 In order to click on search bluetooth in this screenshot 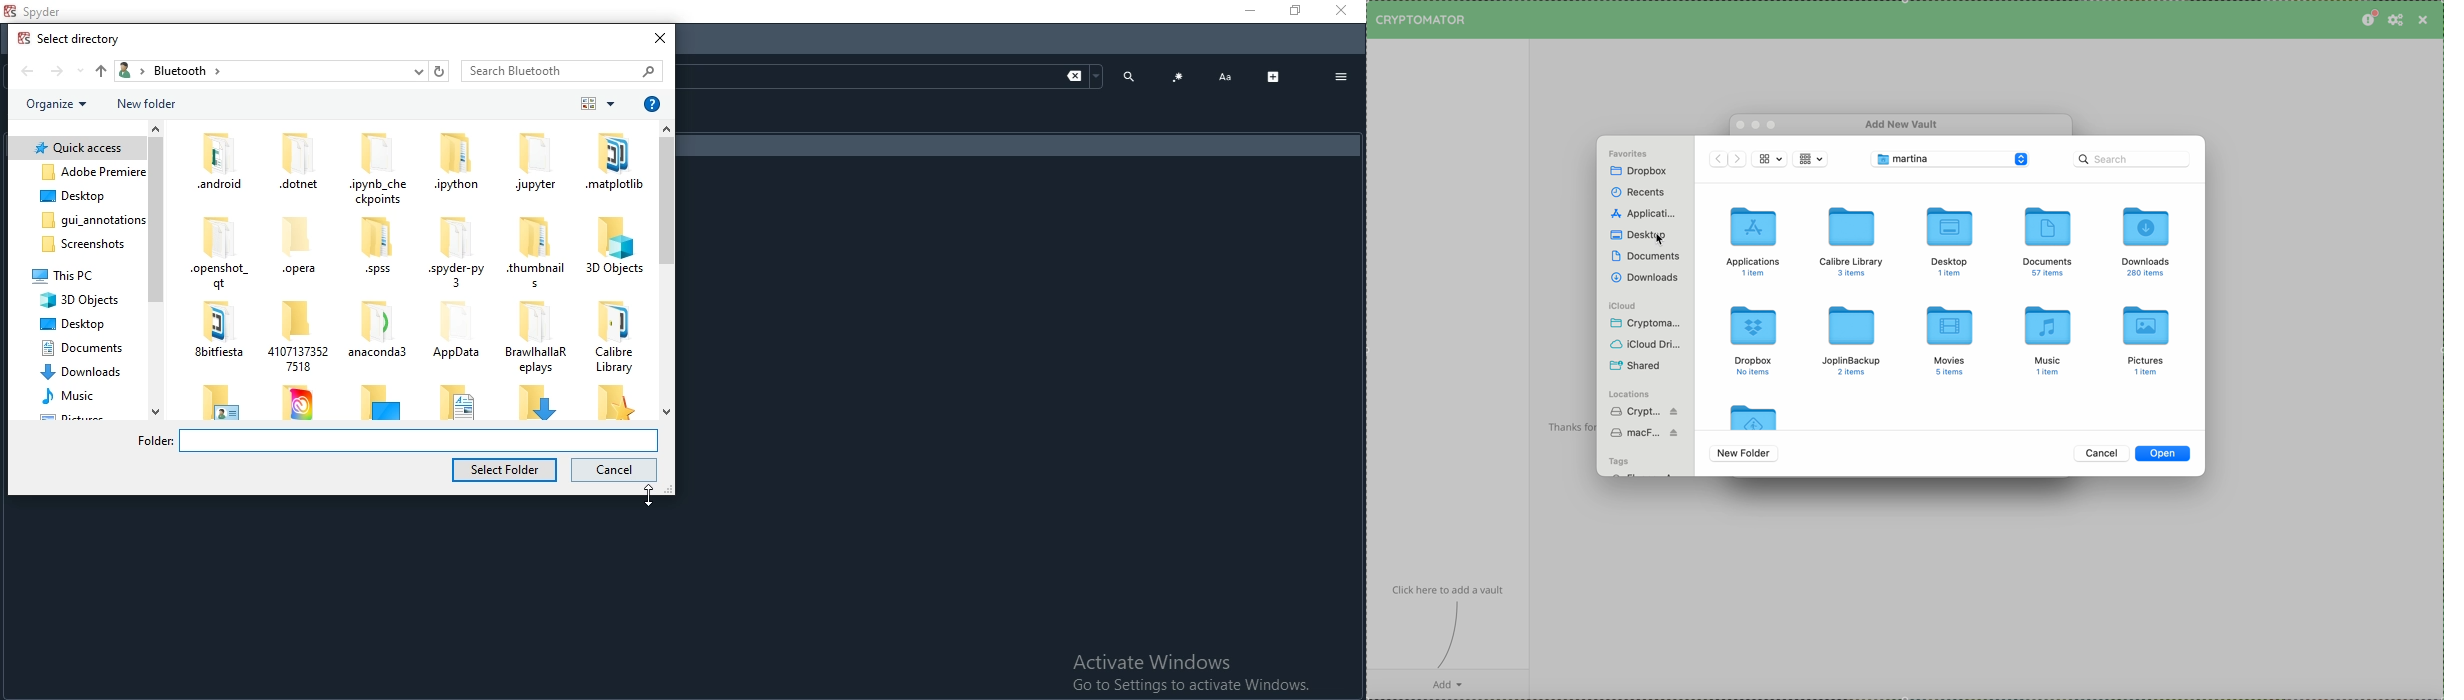, I will do `click(565, 71)`.